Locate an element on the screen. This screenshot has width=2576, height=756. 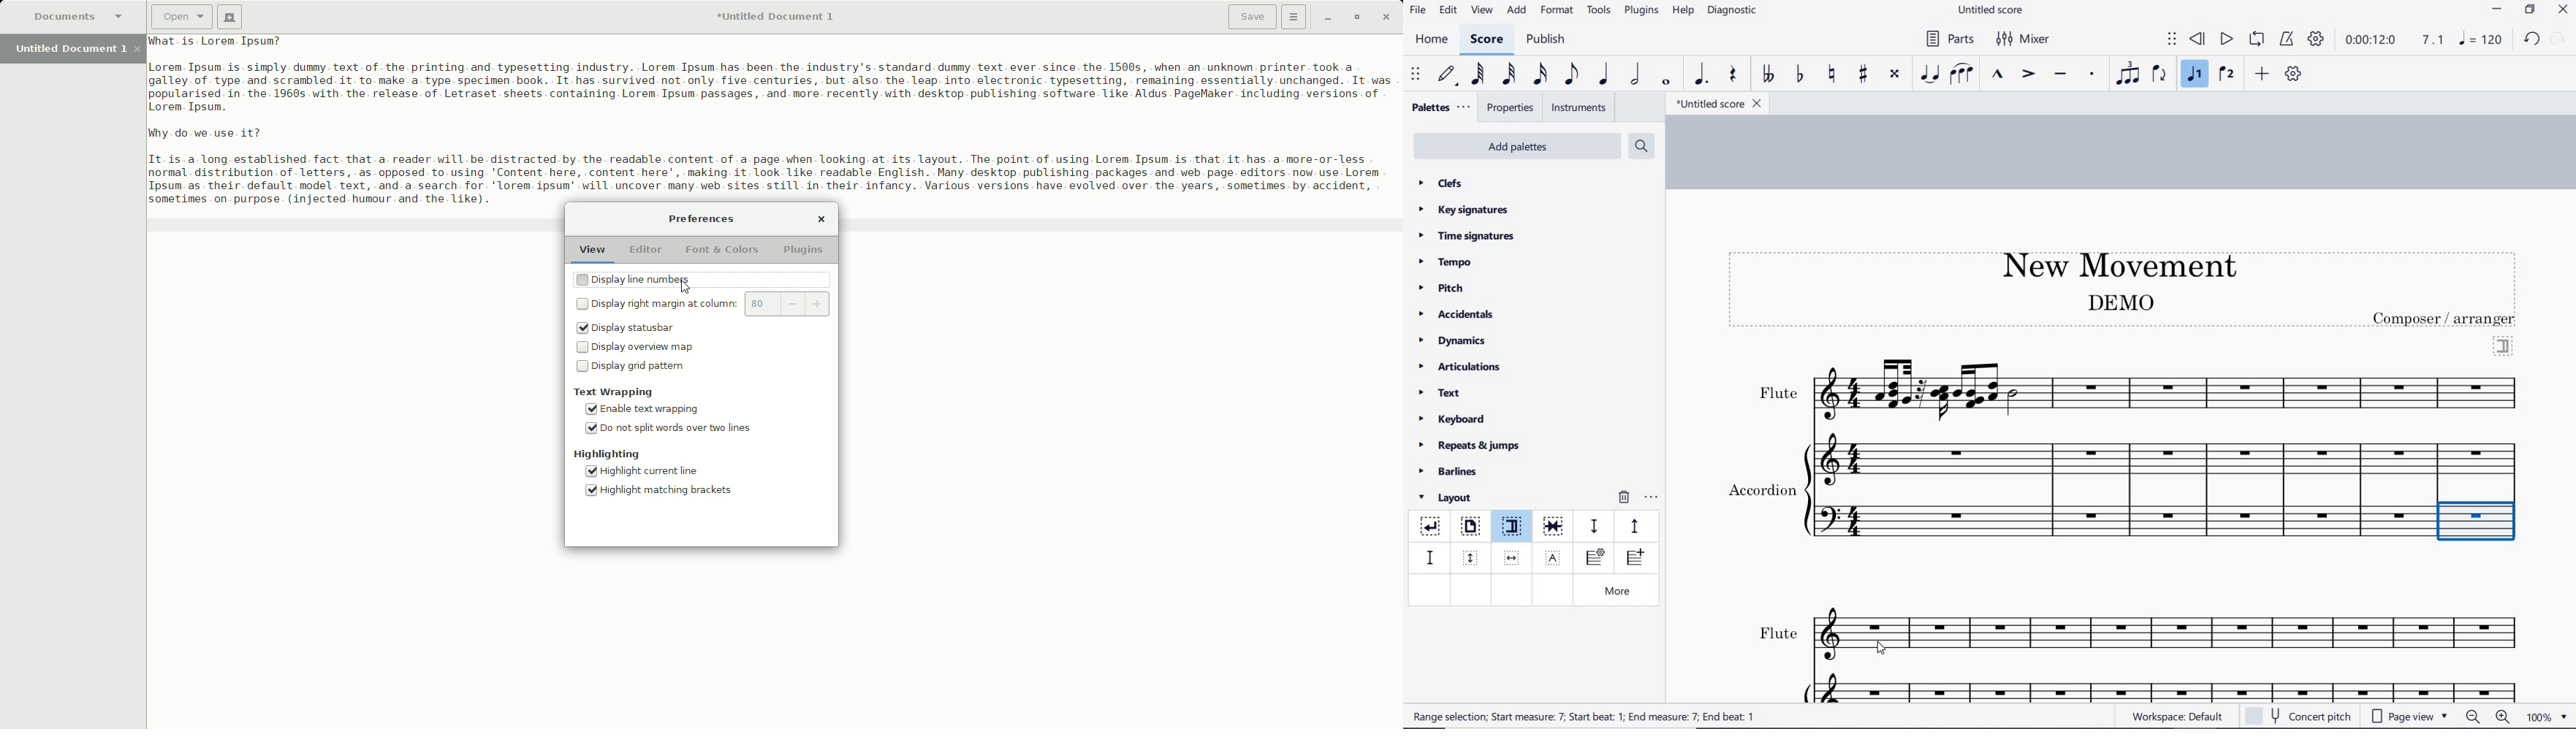
Playback speed is located at coordinates (2435, 40).